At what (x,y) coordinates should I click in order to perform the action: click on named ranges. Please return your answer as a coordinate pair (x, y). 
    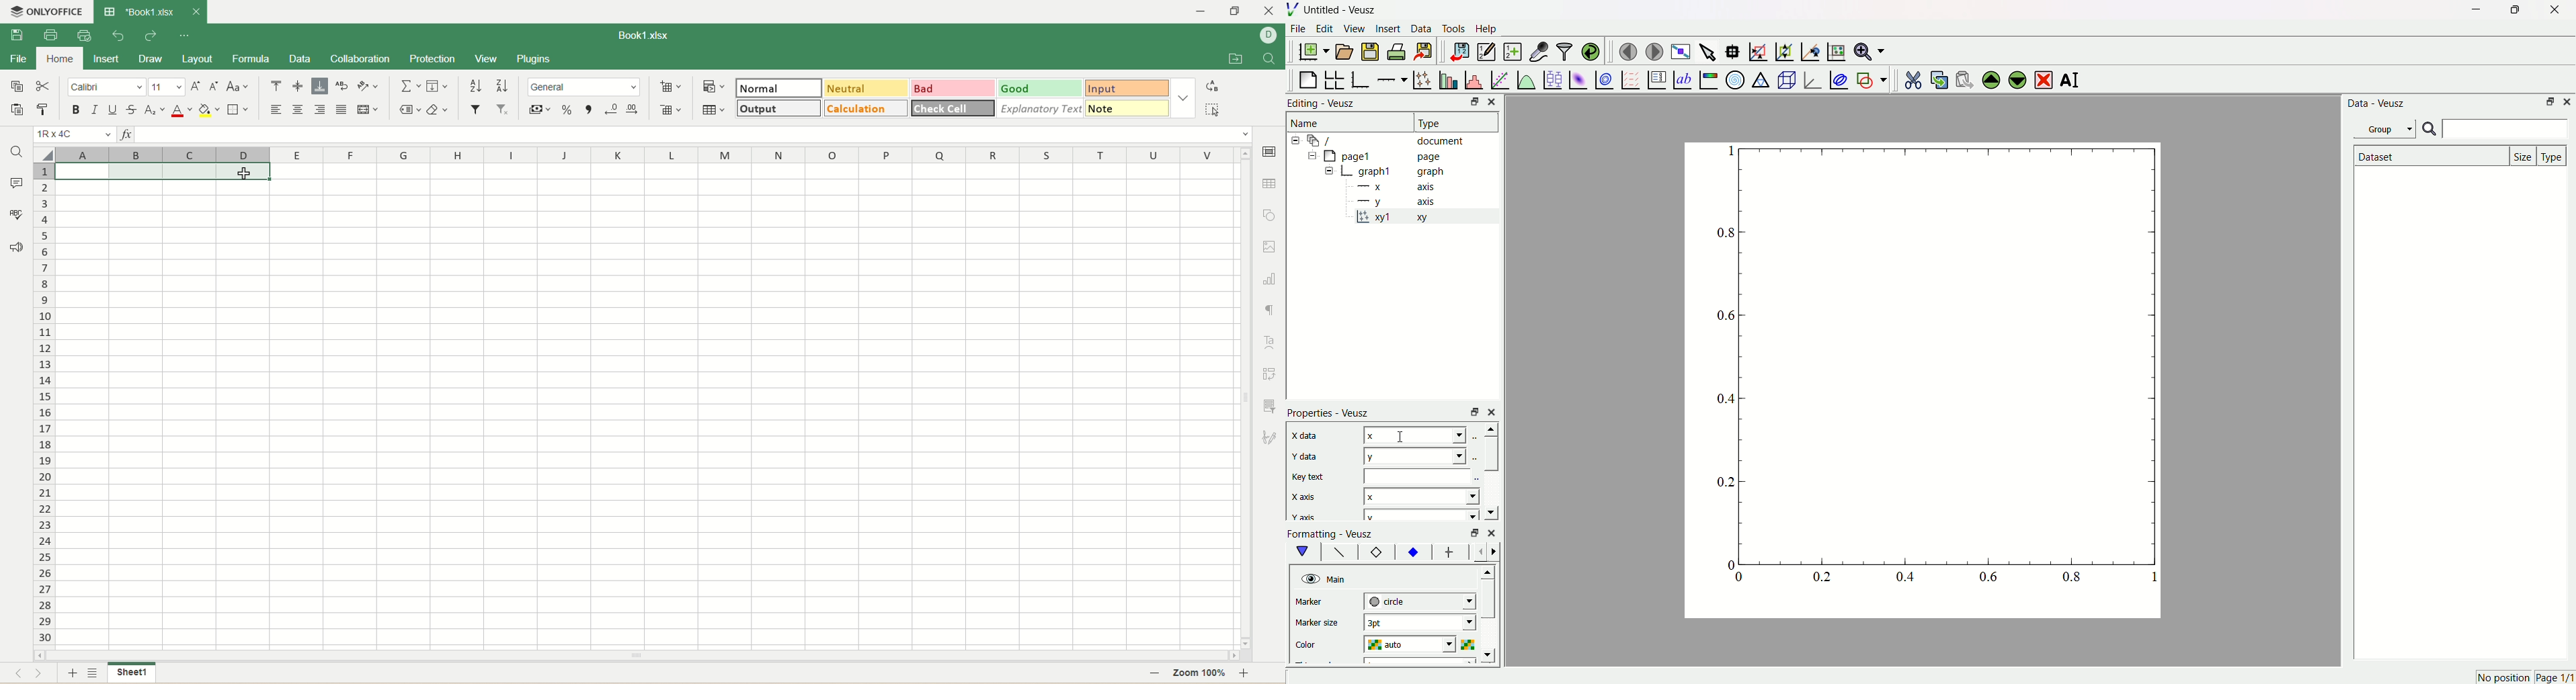
    Looking at the image, I should click on (410, 110).